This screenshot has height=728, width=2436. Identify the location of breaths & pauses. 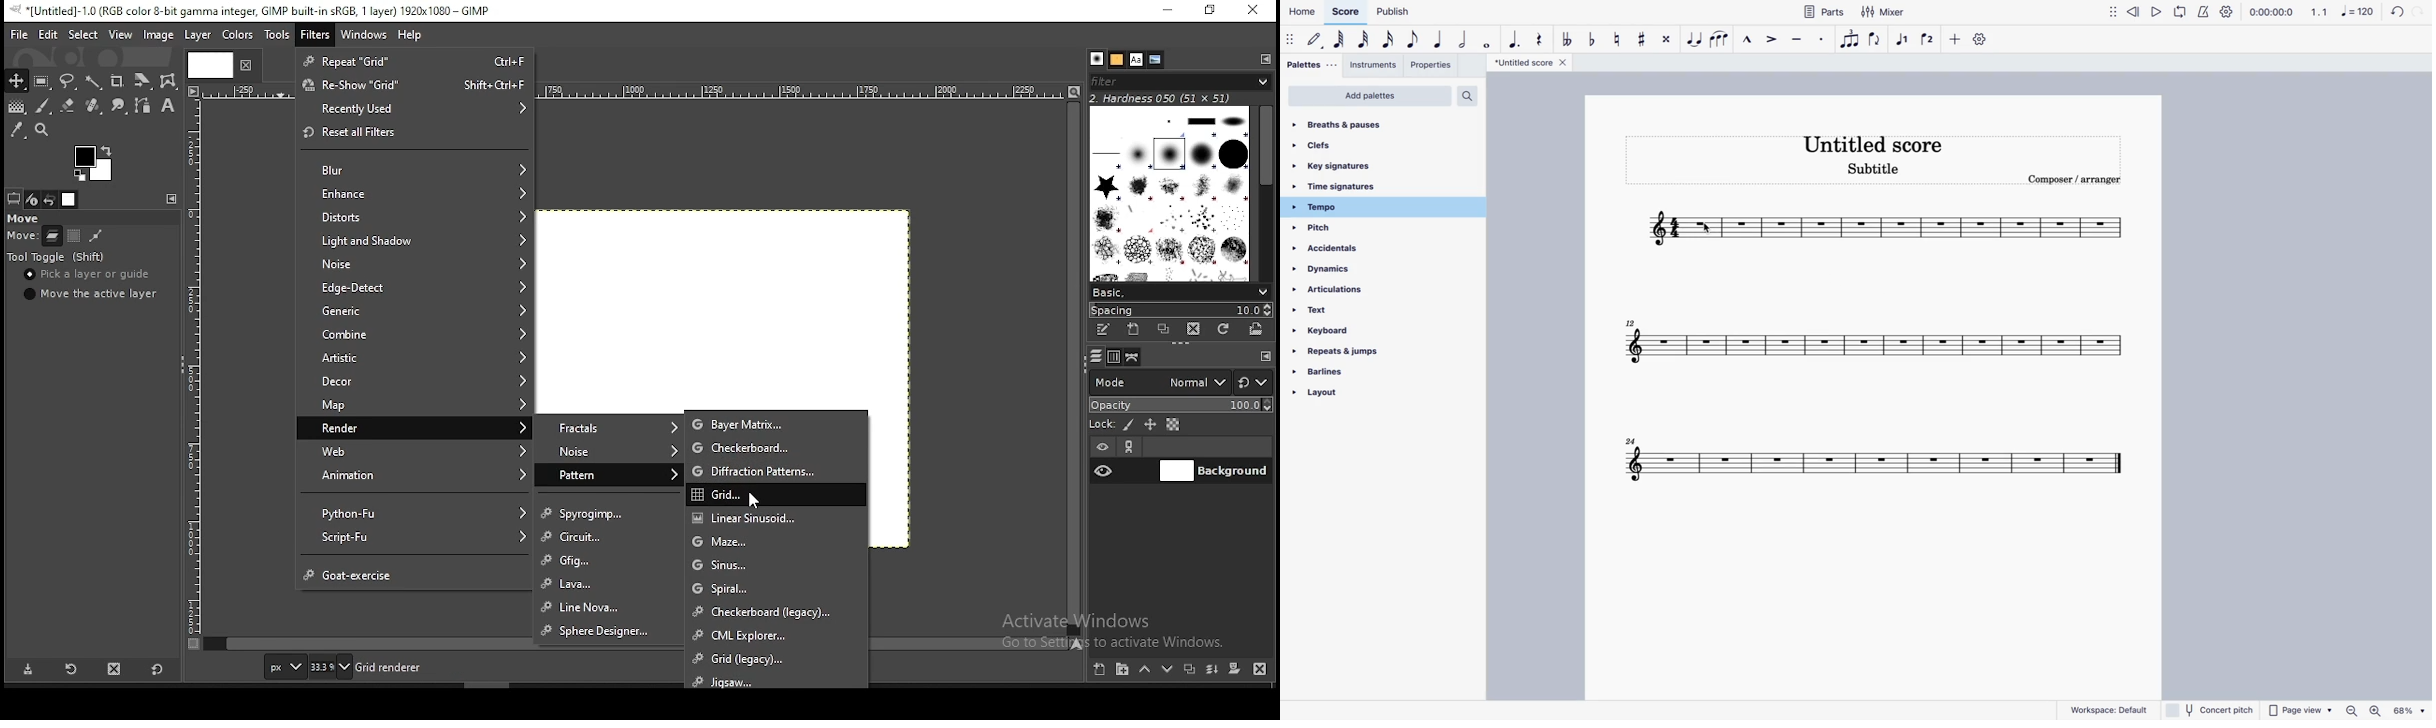
(1384, 123).